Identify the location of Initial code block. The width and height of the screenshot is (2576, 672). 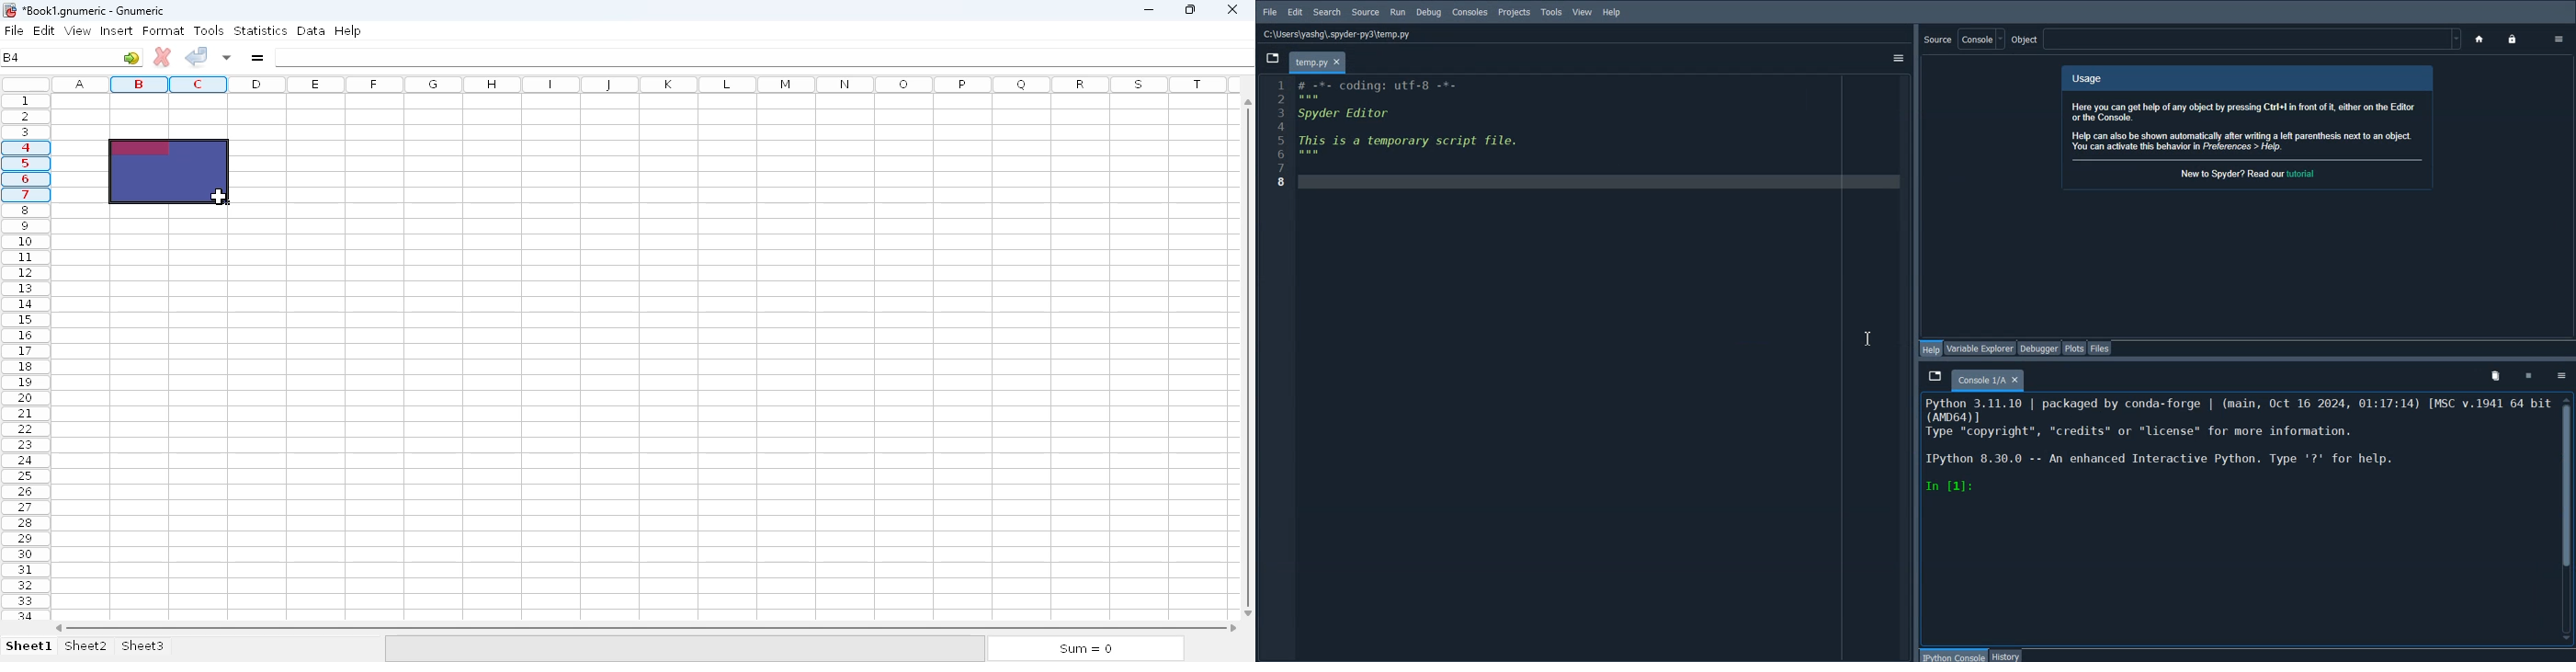
(1410, 122).